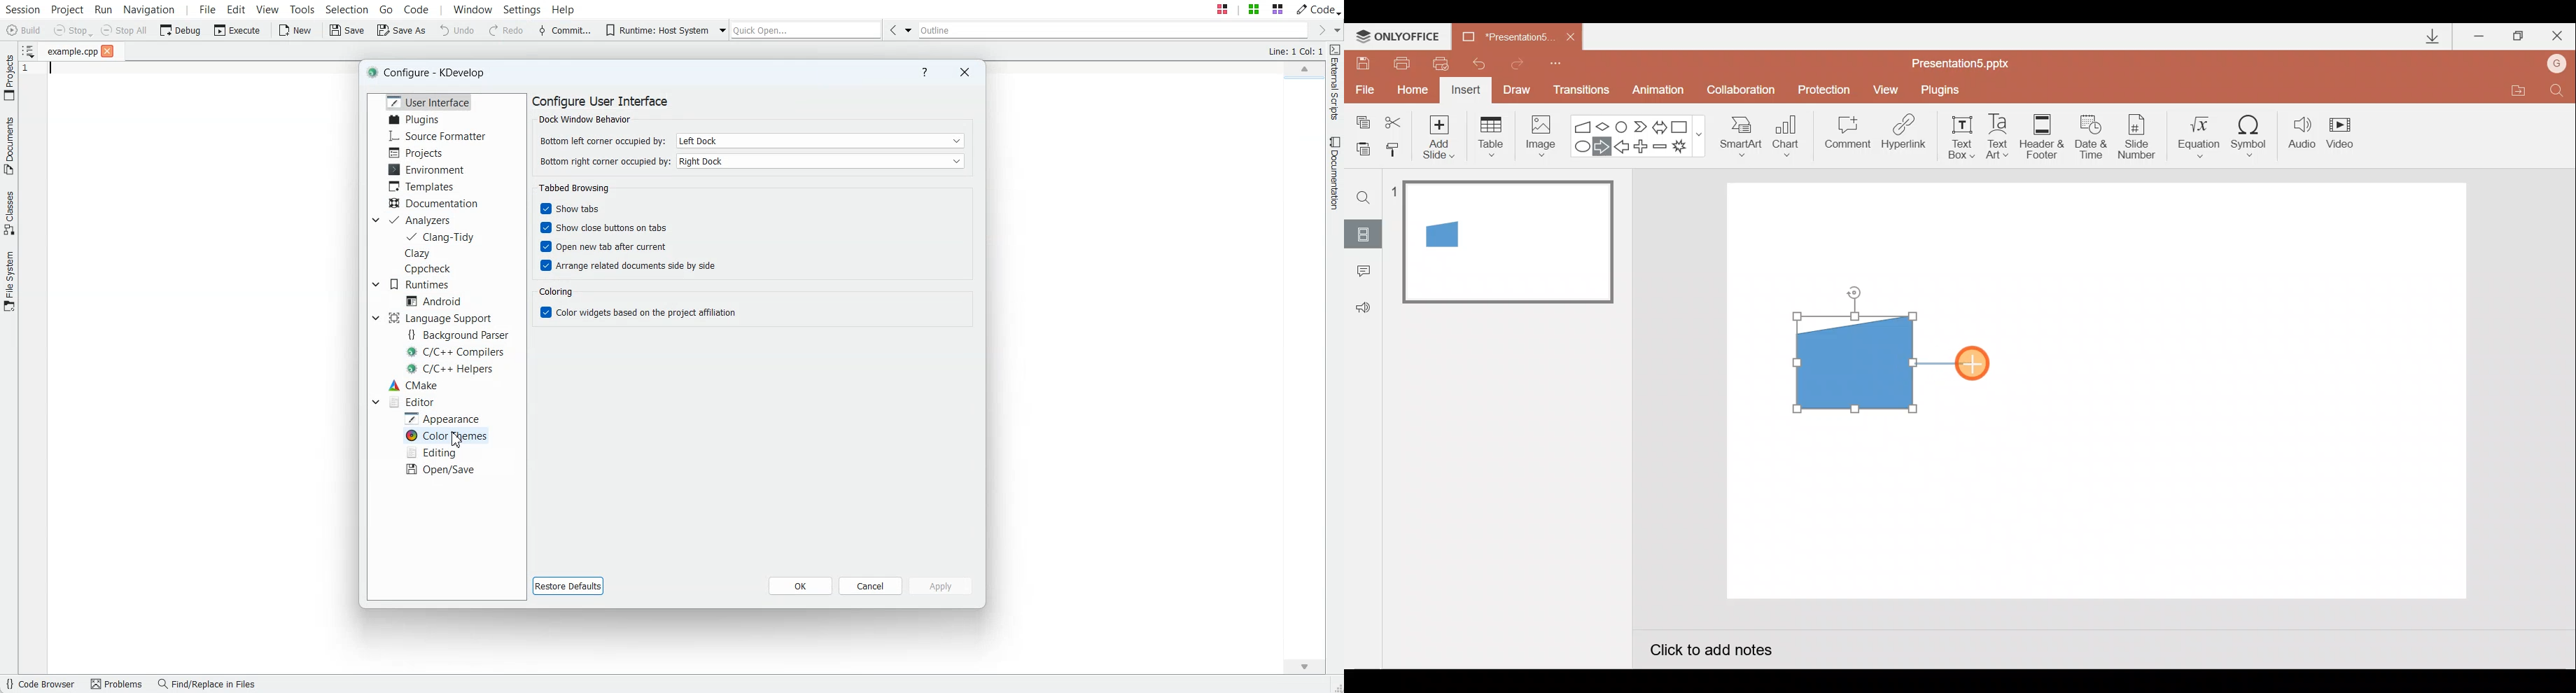  I want to click on SmartArt, so click(1736, 135).